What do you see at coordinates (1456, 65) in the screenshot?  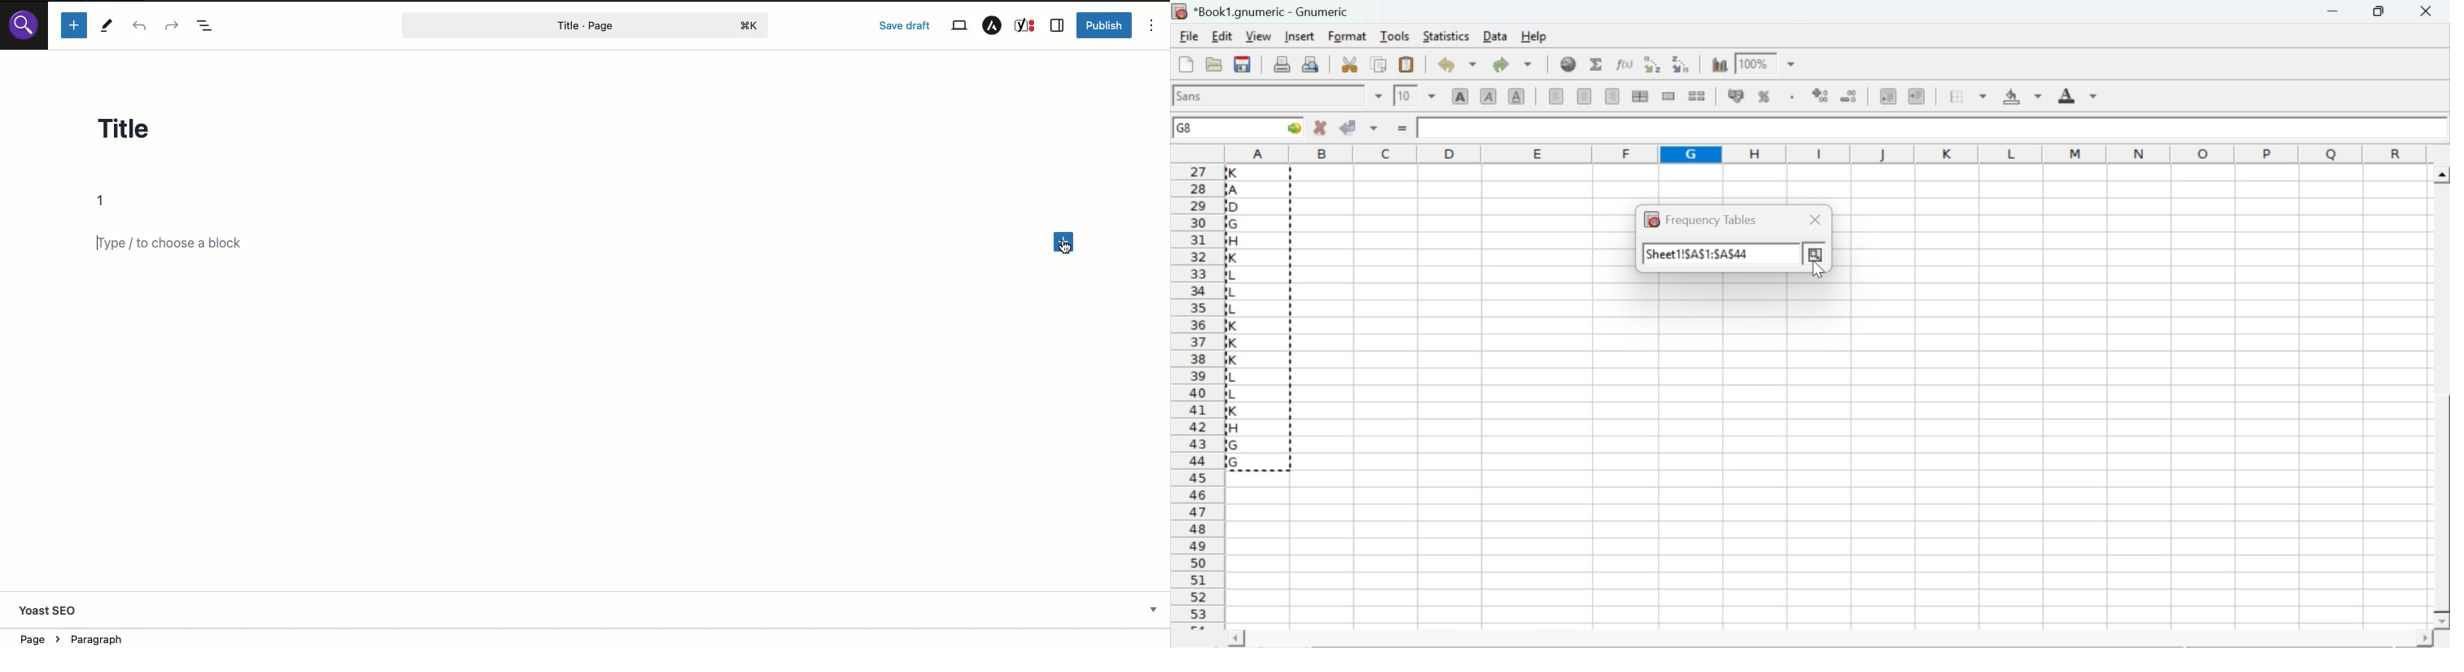 I see `undo` at bounding box center [1456, 65].